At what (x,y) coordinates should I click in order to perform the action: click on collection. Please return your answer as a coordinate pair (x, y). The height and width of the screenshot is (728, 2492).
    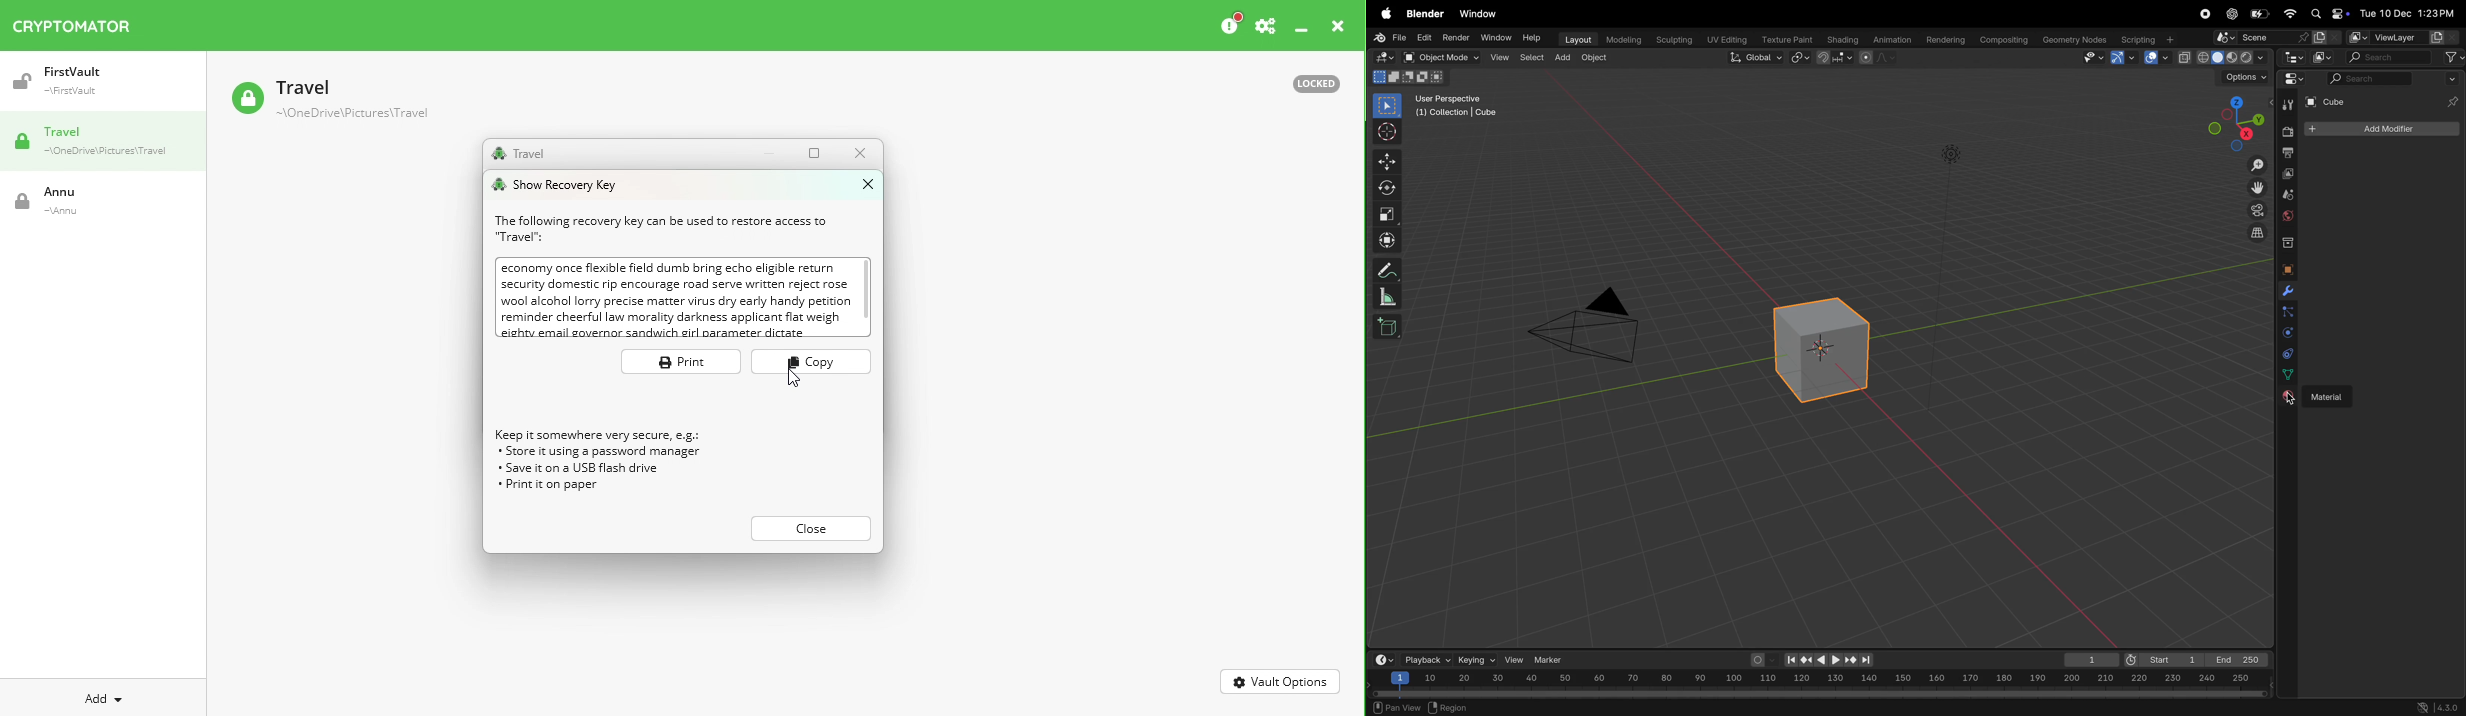
    Looking at the image, I should click on (2286, 241).